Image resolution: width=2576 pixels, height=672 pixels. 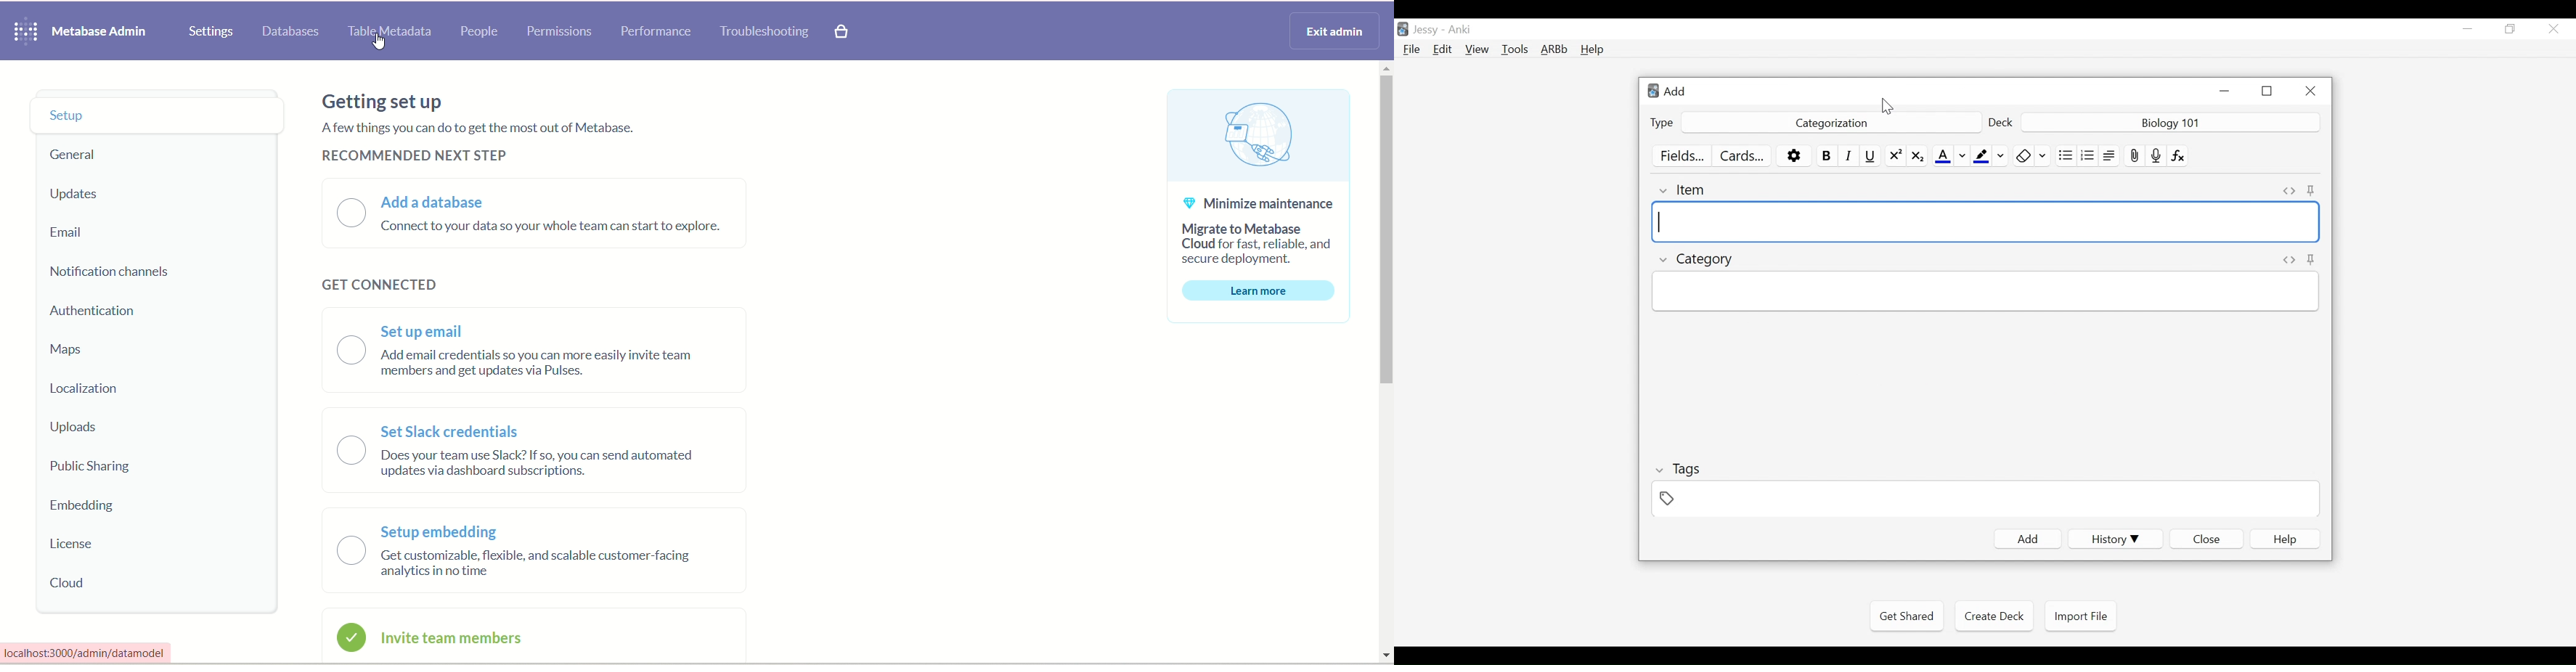 I want to click on Help, so click(x=1592, y=50).